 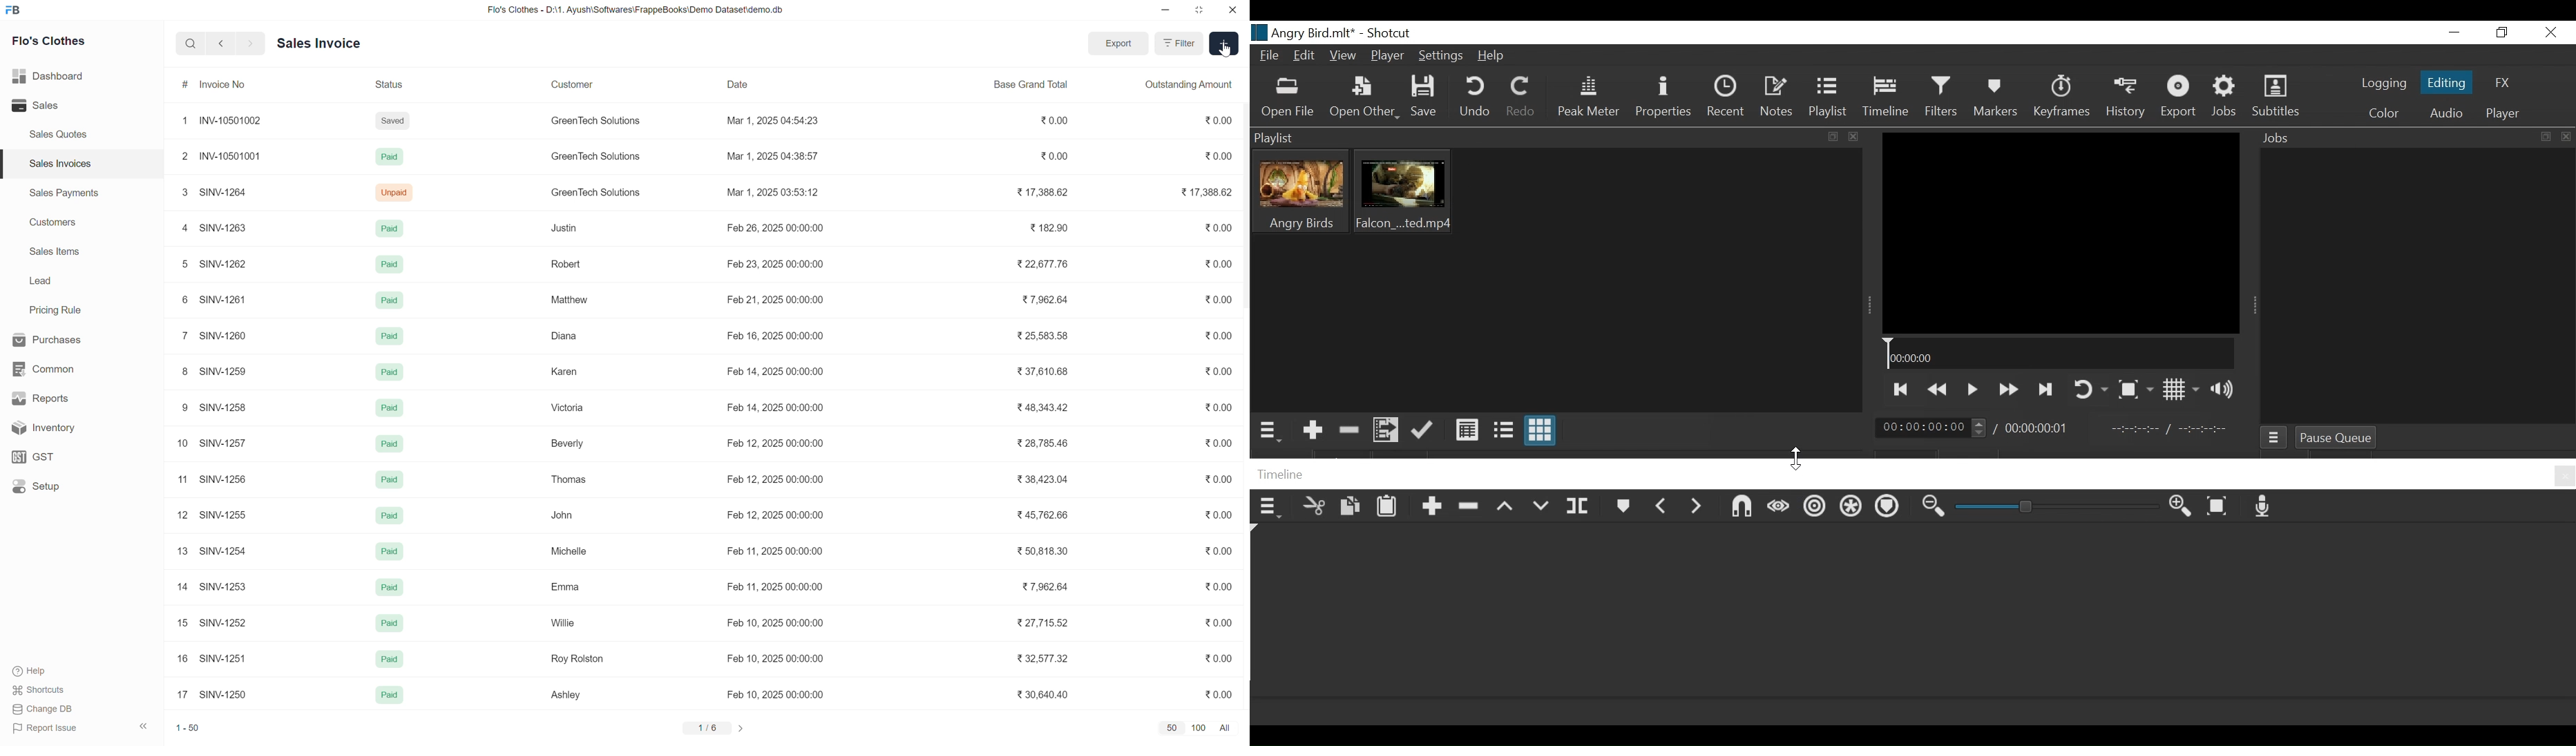 What do you see at coordinates (1621, 508) in the screenshot?
I see `Markers` at bounding box center [1621, 508].